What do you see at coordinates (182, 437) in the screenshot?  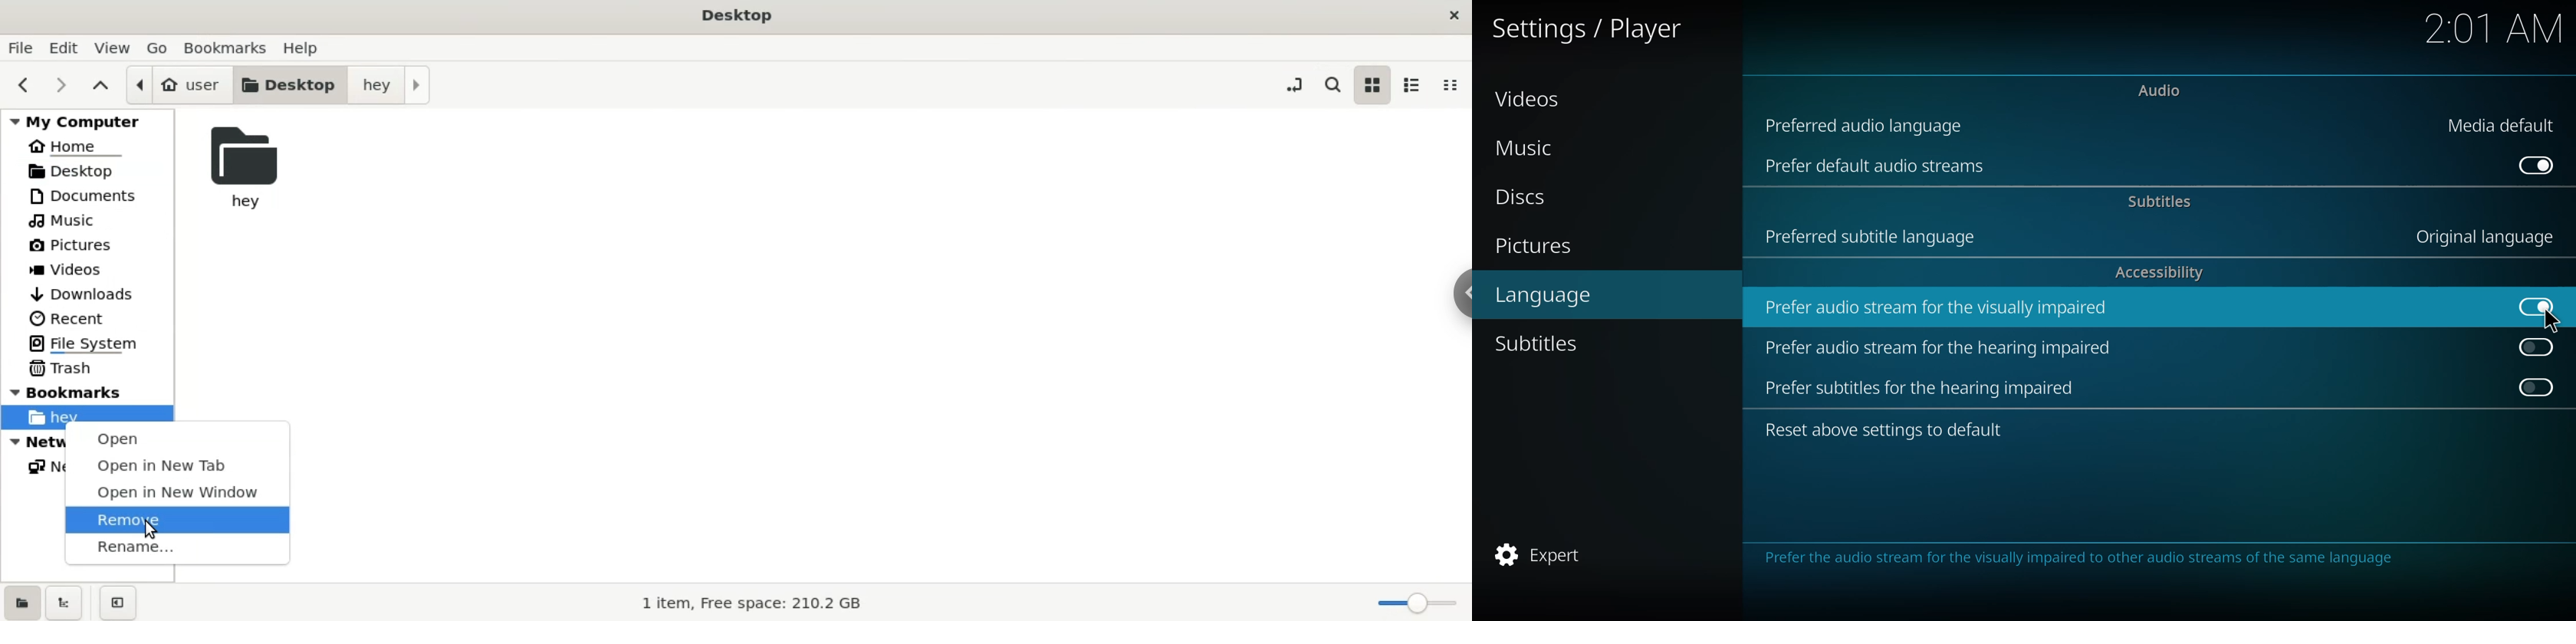 I see `open` at bounding box center [182, 437].